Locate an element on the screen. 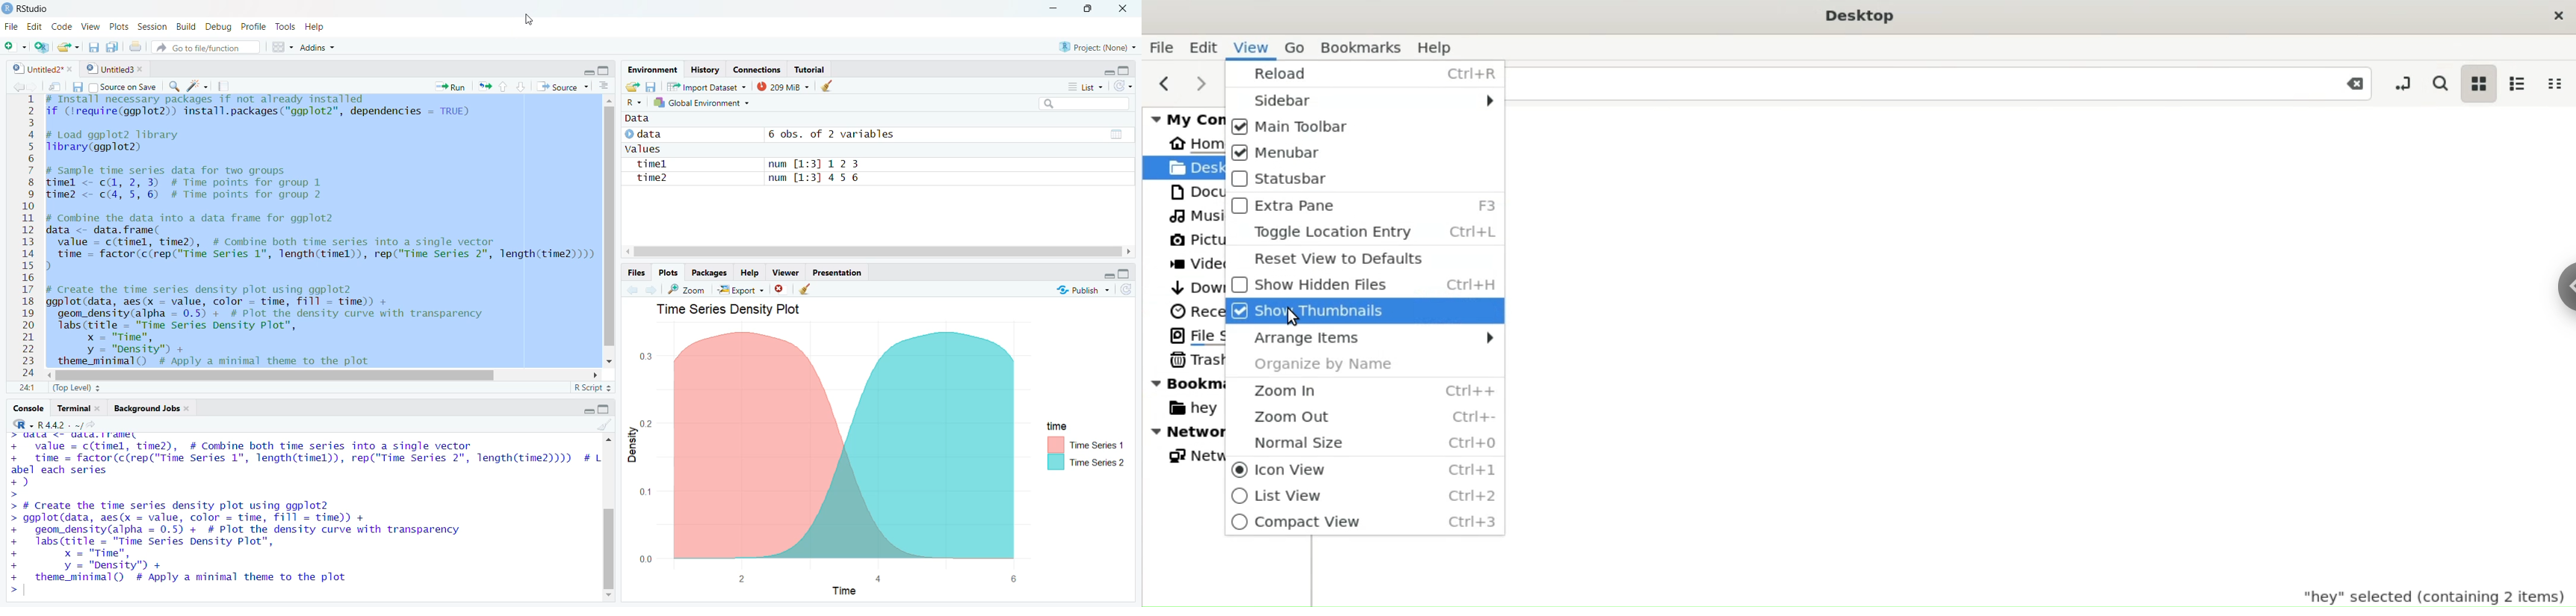 The height and width of the screenshot is (616, 2576). Minimize is located at coordinates (586, 410).